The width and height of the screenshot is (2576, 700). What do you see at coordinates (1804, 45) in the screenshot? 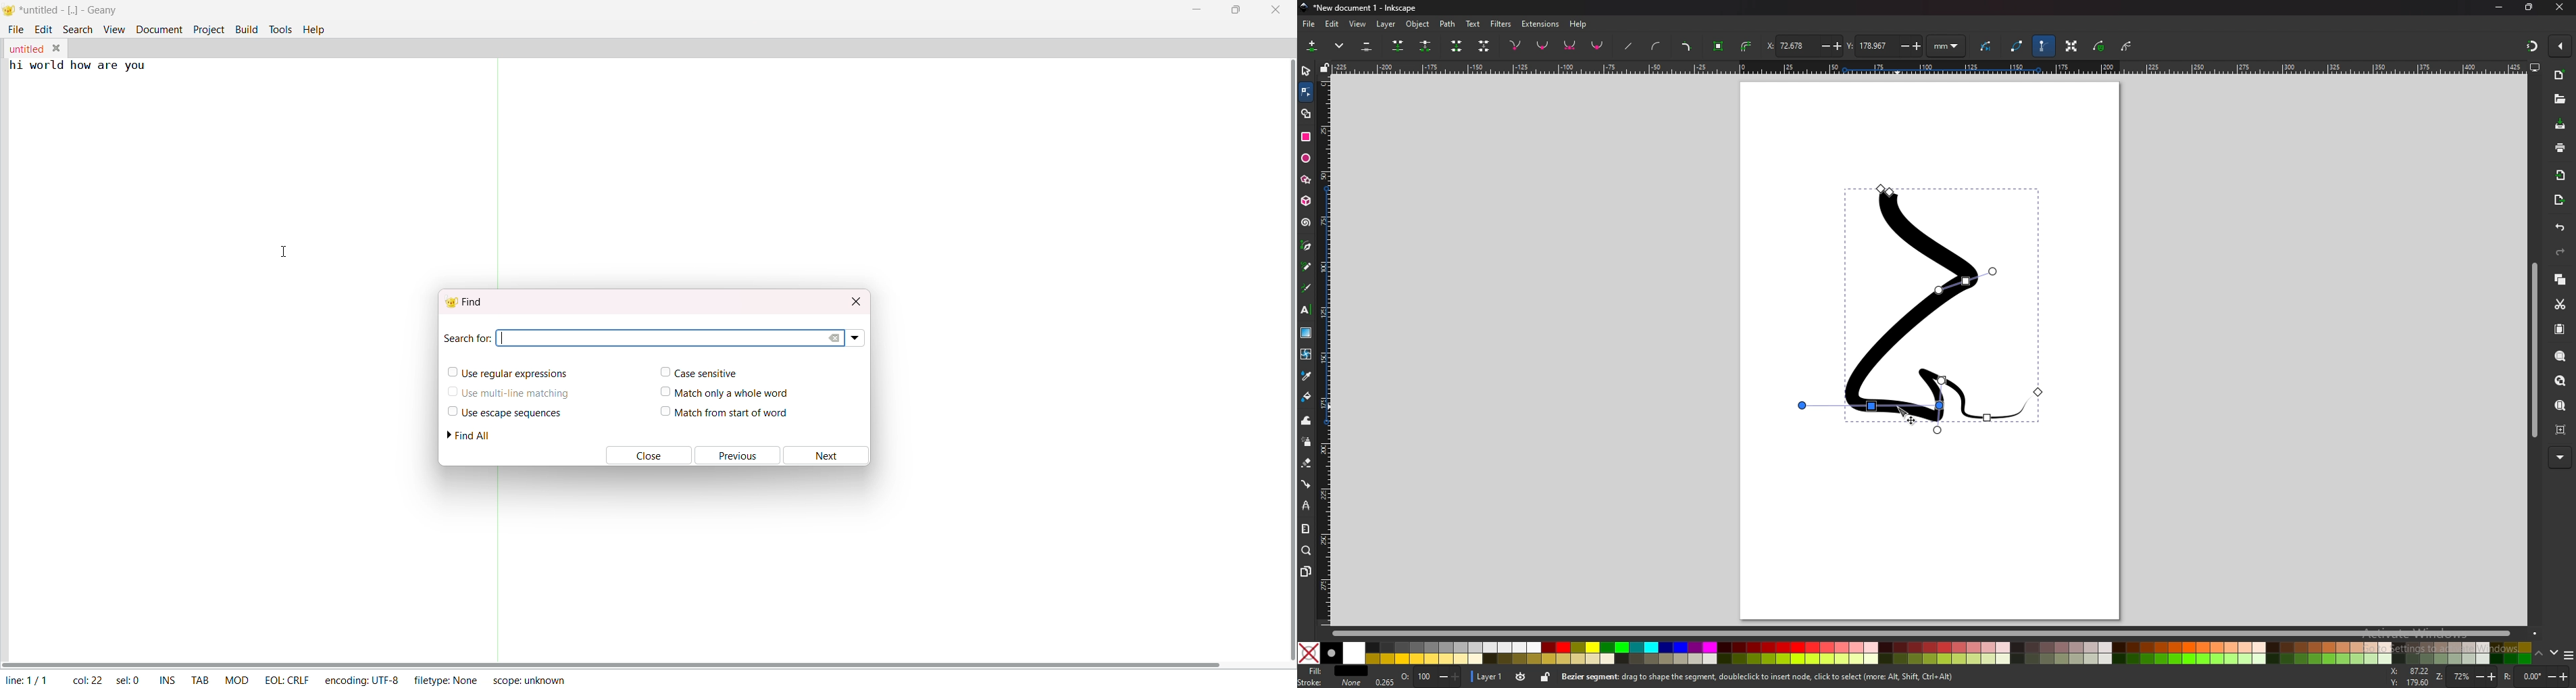
I see `x coordinates` at bounding box center [1804, 45].